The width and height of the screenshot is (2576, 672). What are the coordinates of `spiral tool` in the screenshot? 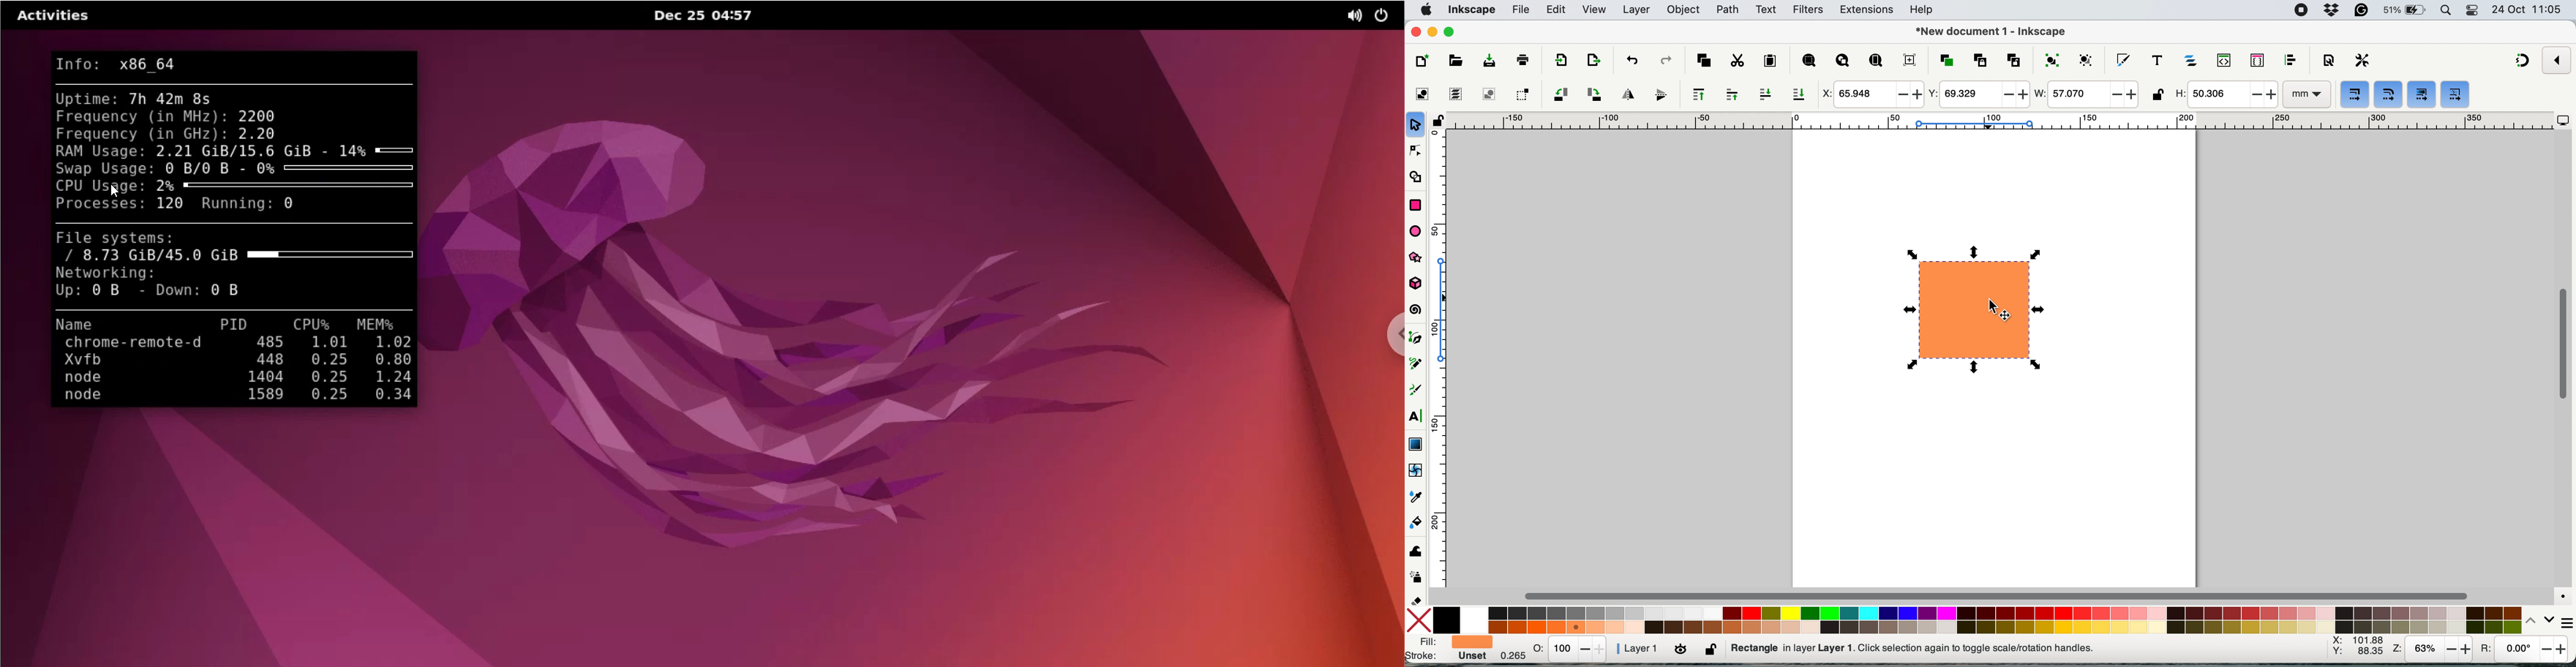 It's located at (1416, 311).